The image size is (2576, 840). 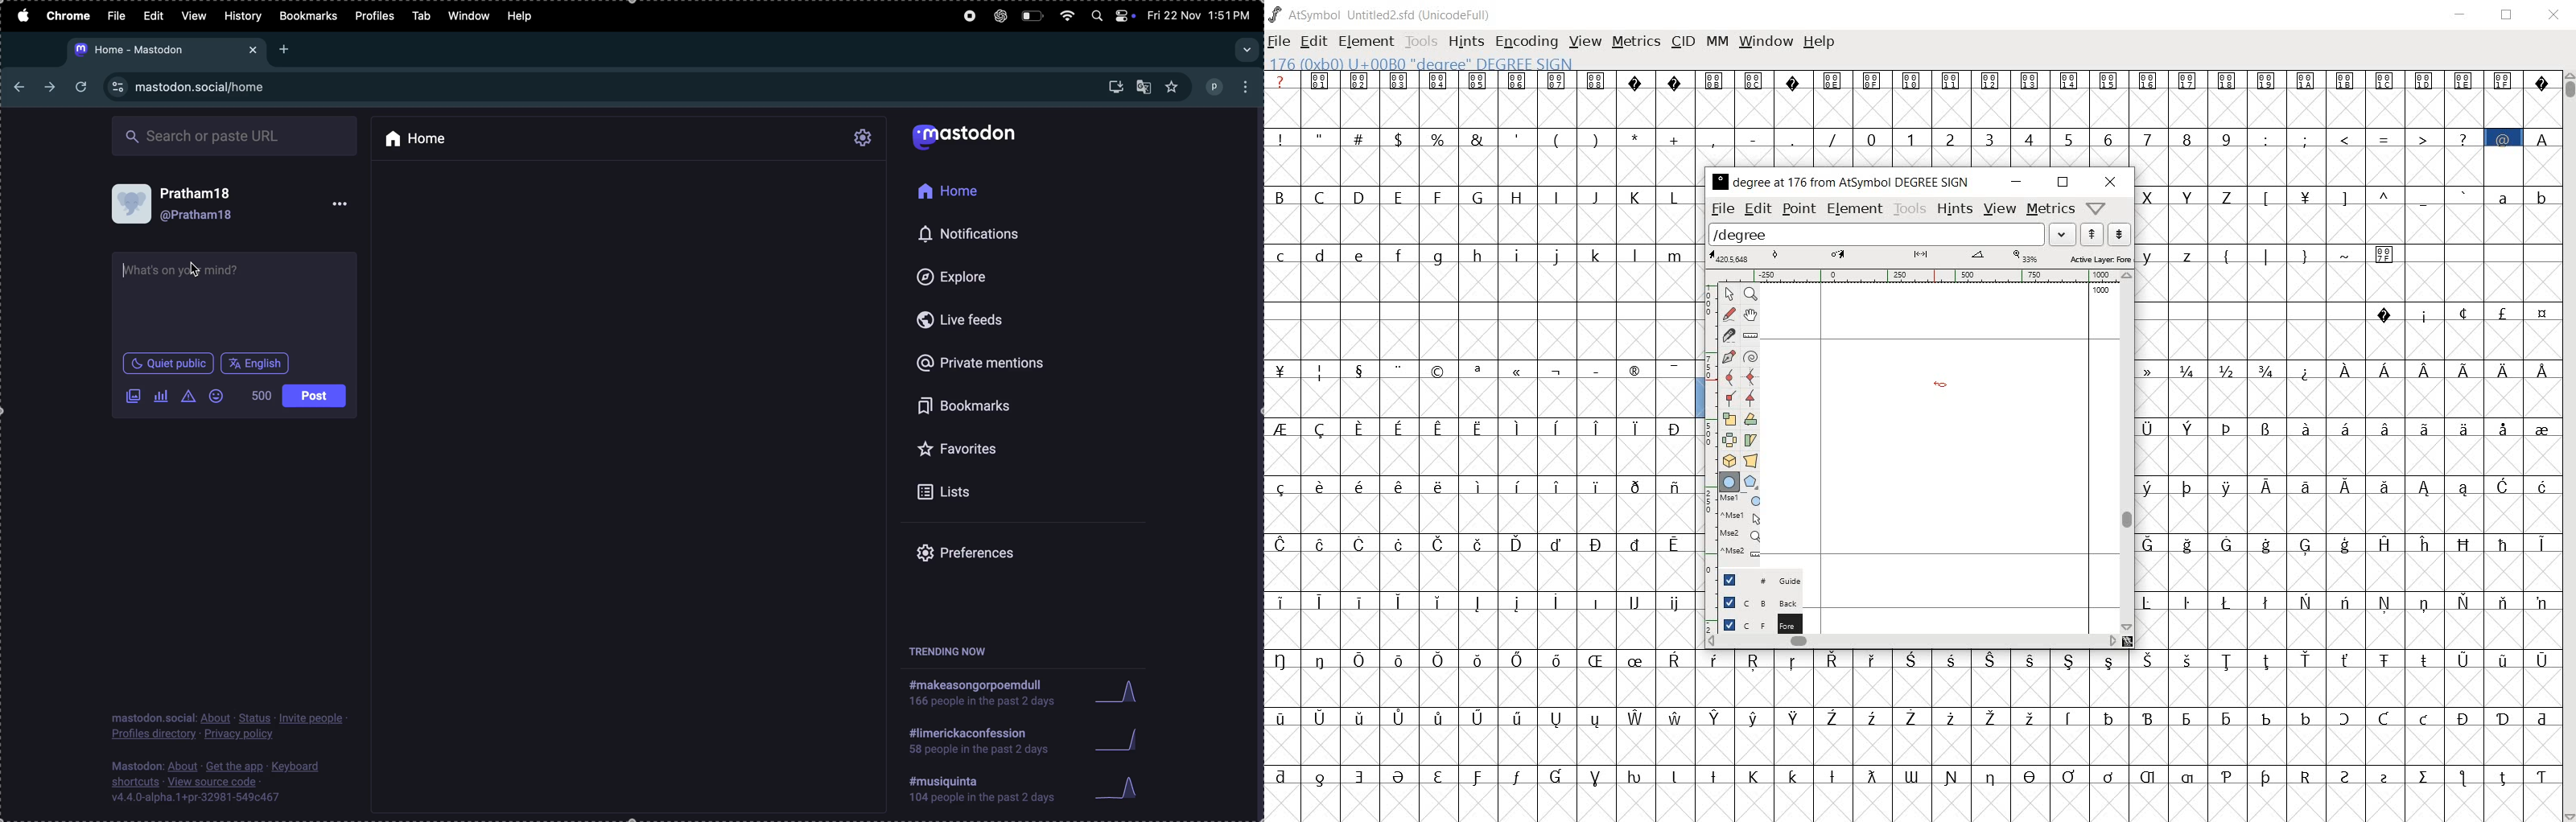 What do you see at coordinates (2046, 138) in the screenshot?
I see `0 - 9` at bounding box center [2046, 138].